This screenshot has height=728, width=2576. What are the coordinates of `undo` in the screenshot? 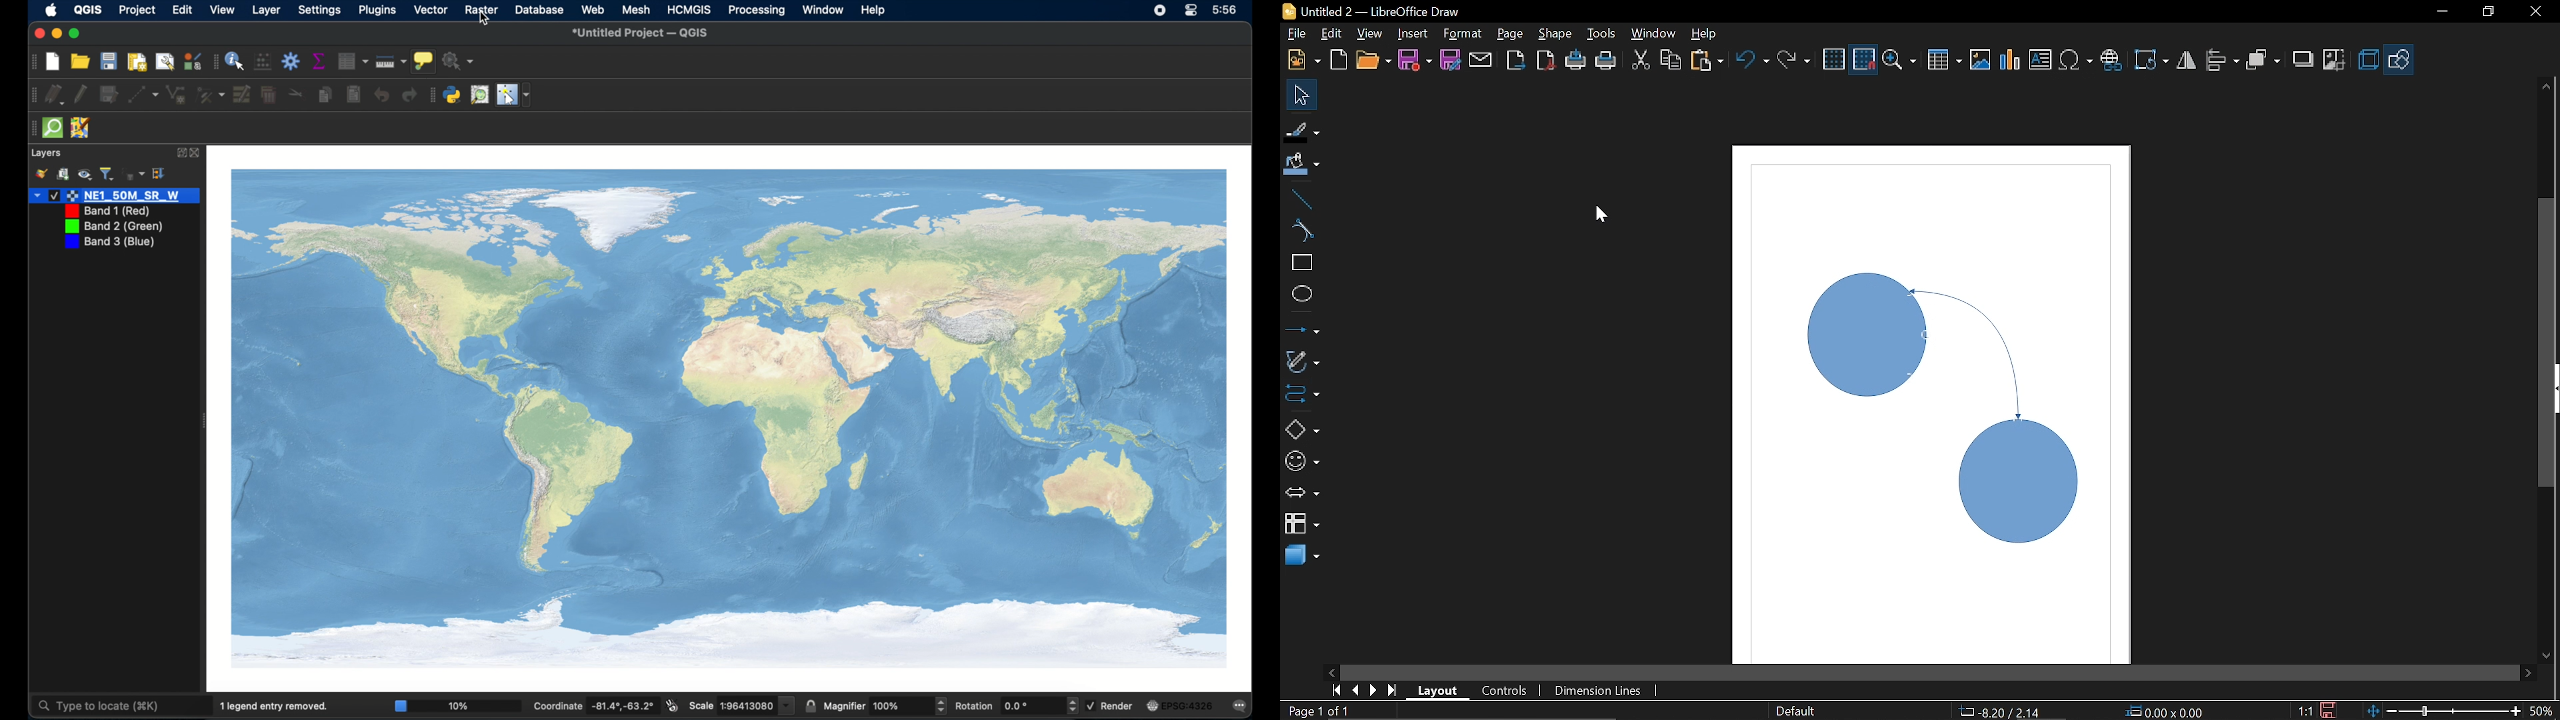 It's located at (381, 95).